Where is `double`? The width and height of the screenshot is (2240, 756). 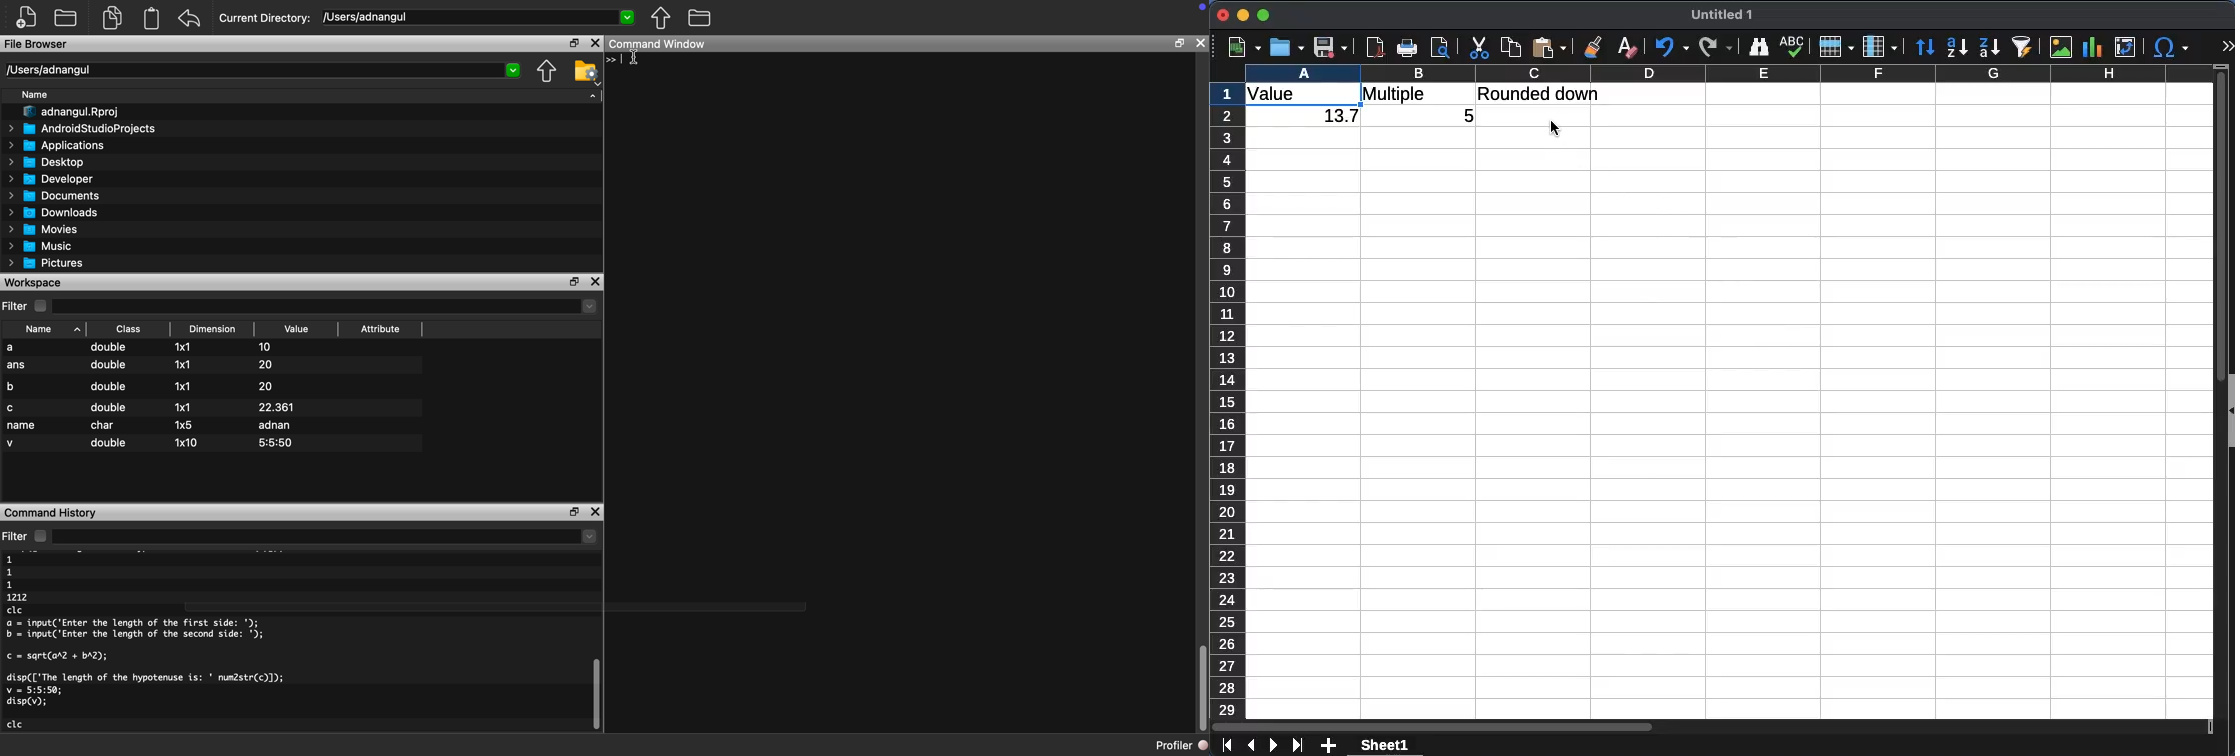 double is located at coordinates (110, 444).